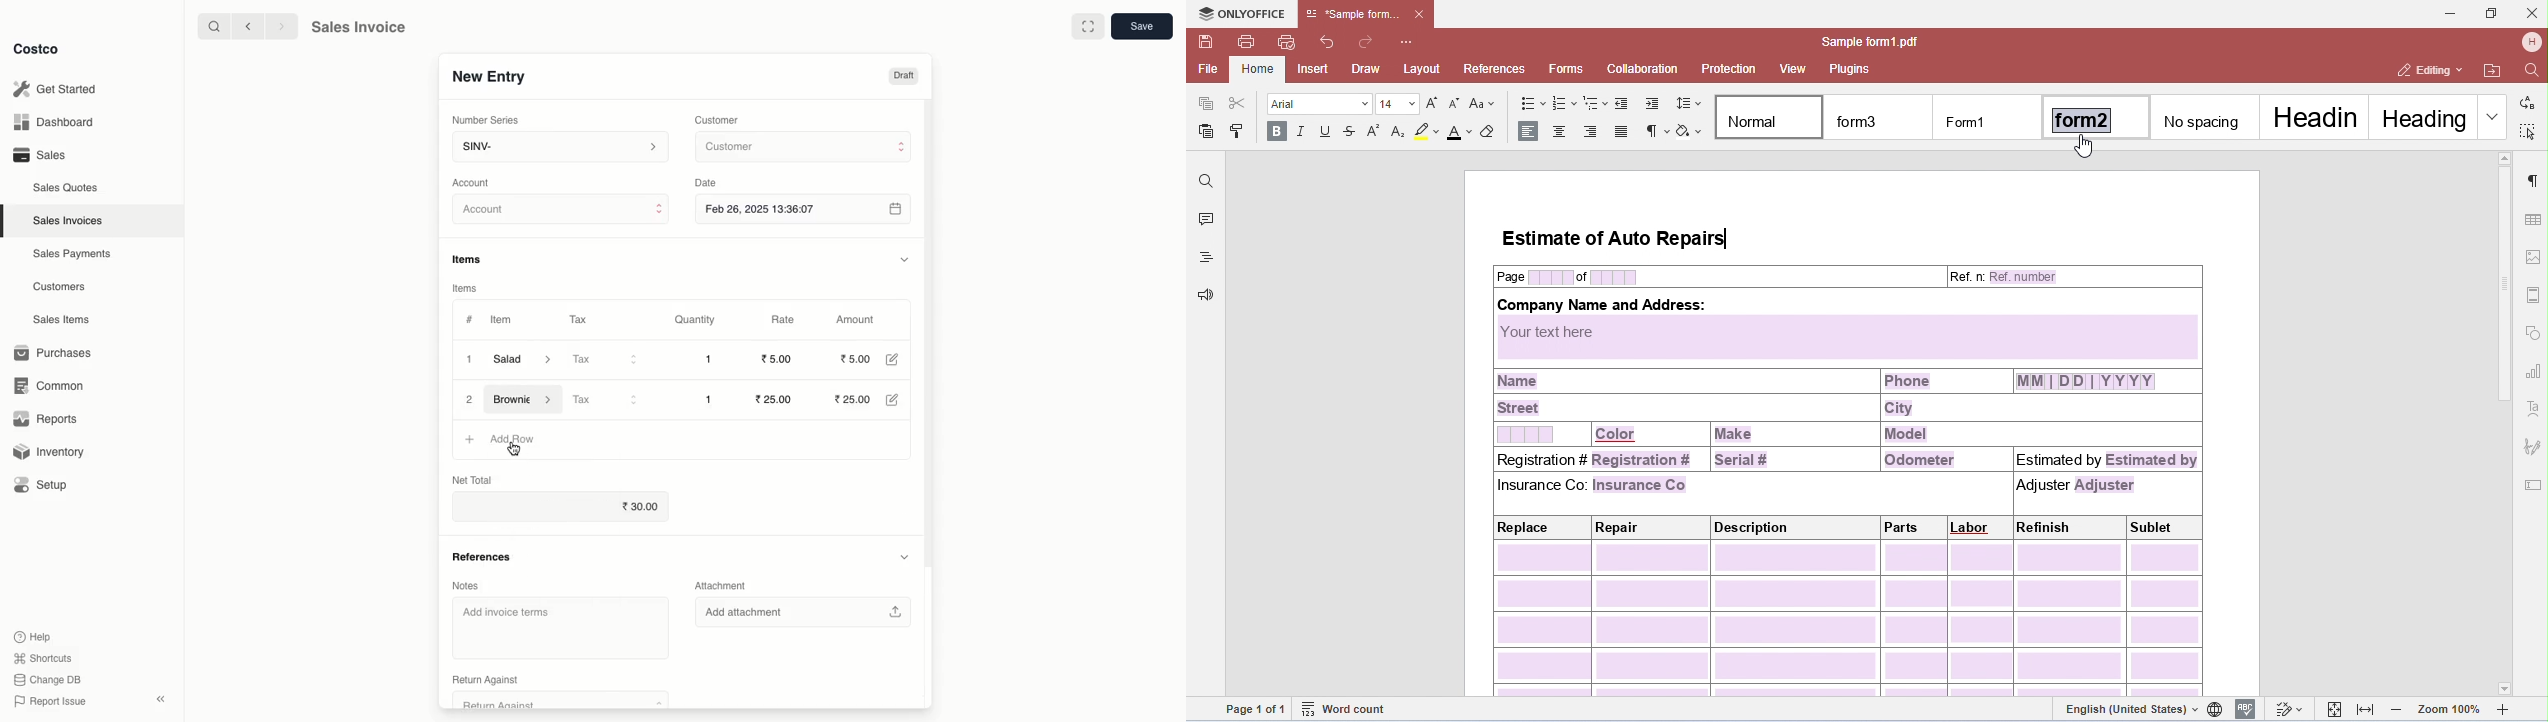 This screenshot has height=728, width=2548. Describe the element at coordinates (903, 556) in the screenshot. I see `Hide button` at that location.